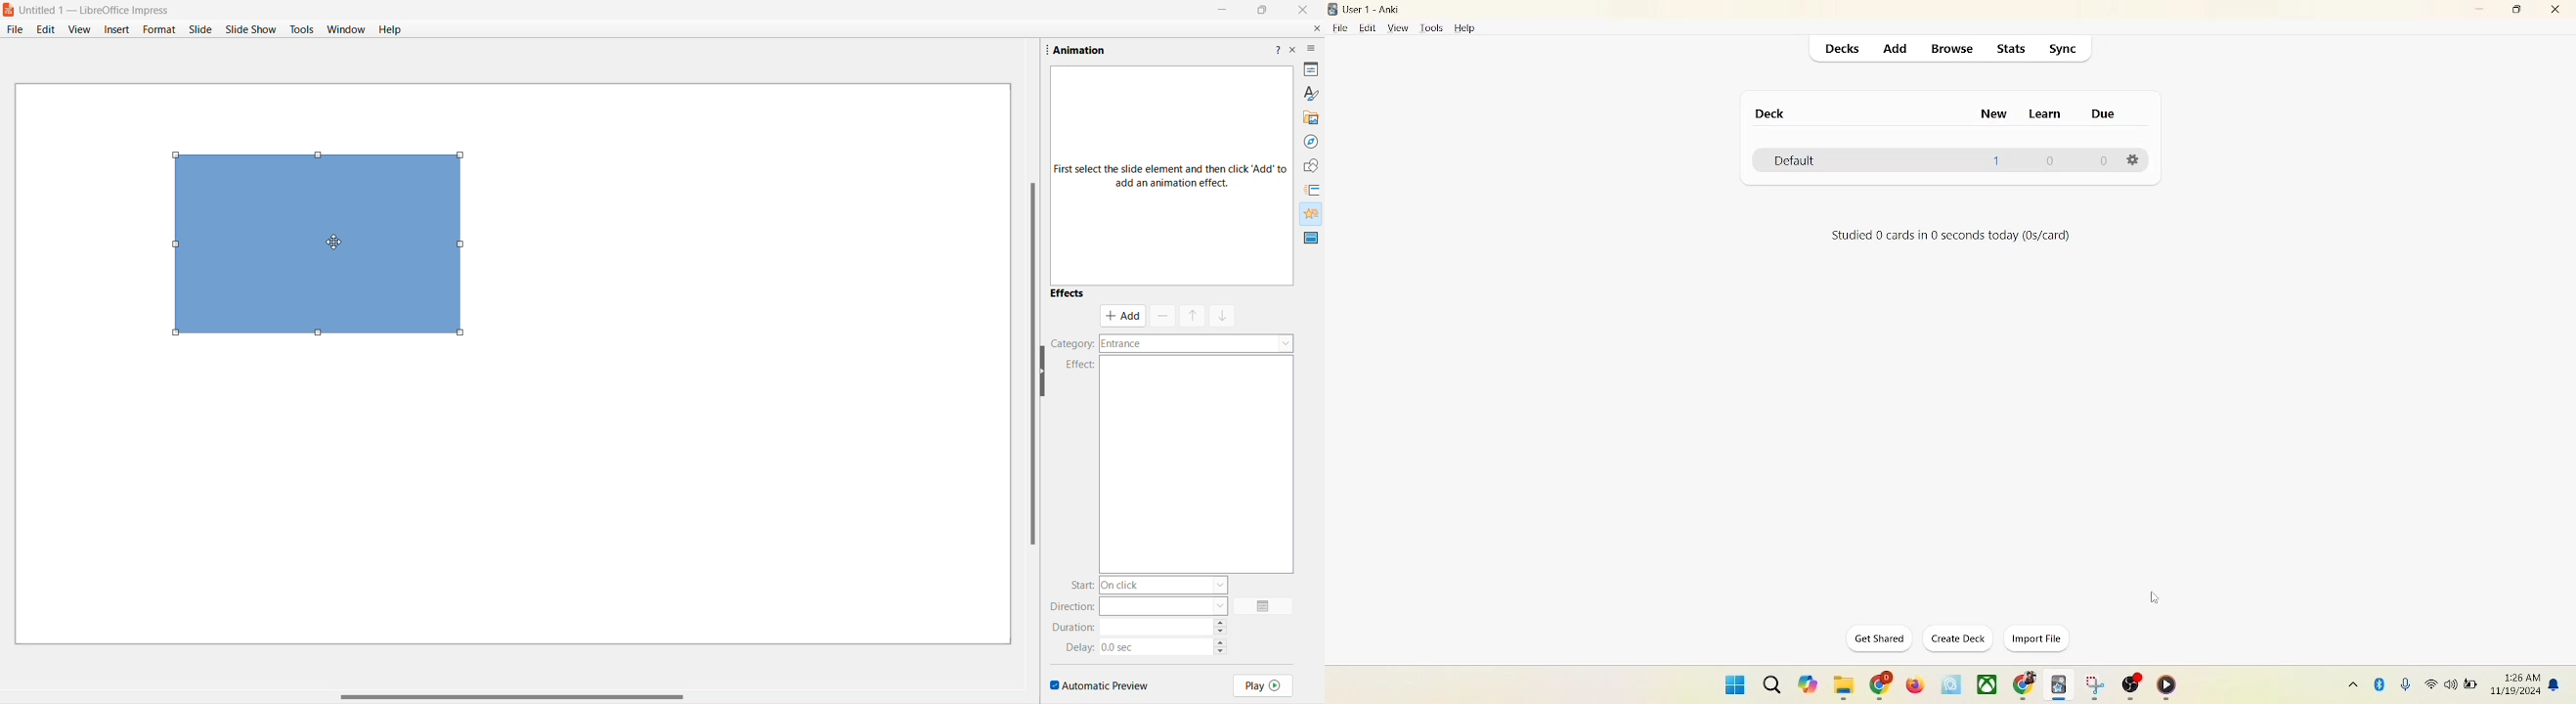  Describe the element at coordinates (1314, 28) in the screenshot. I see `close document` at that location.